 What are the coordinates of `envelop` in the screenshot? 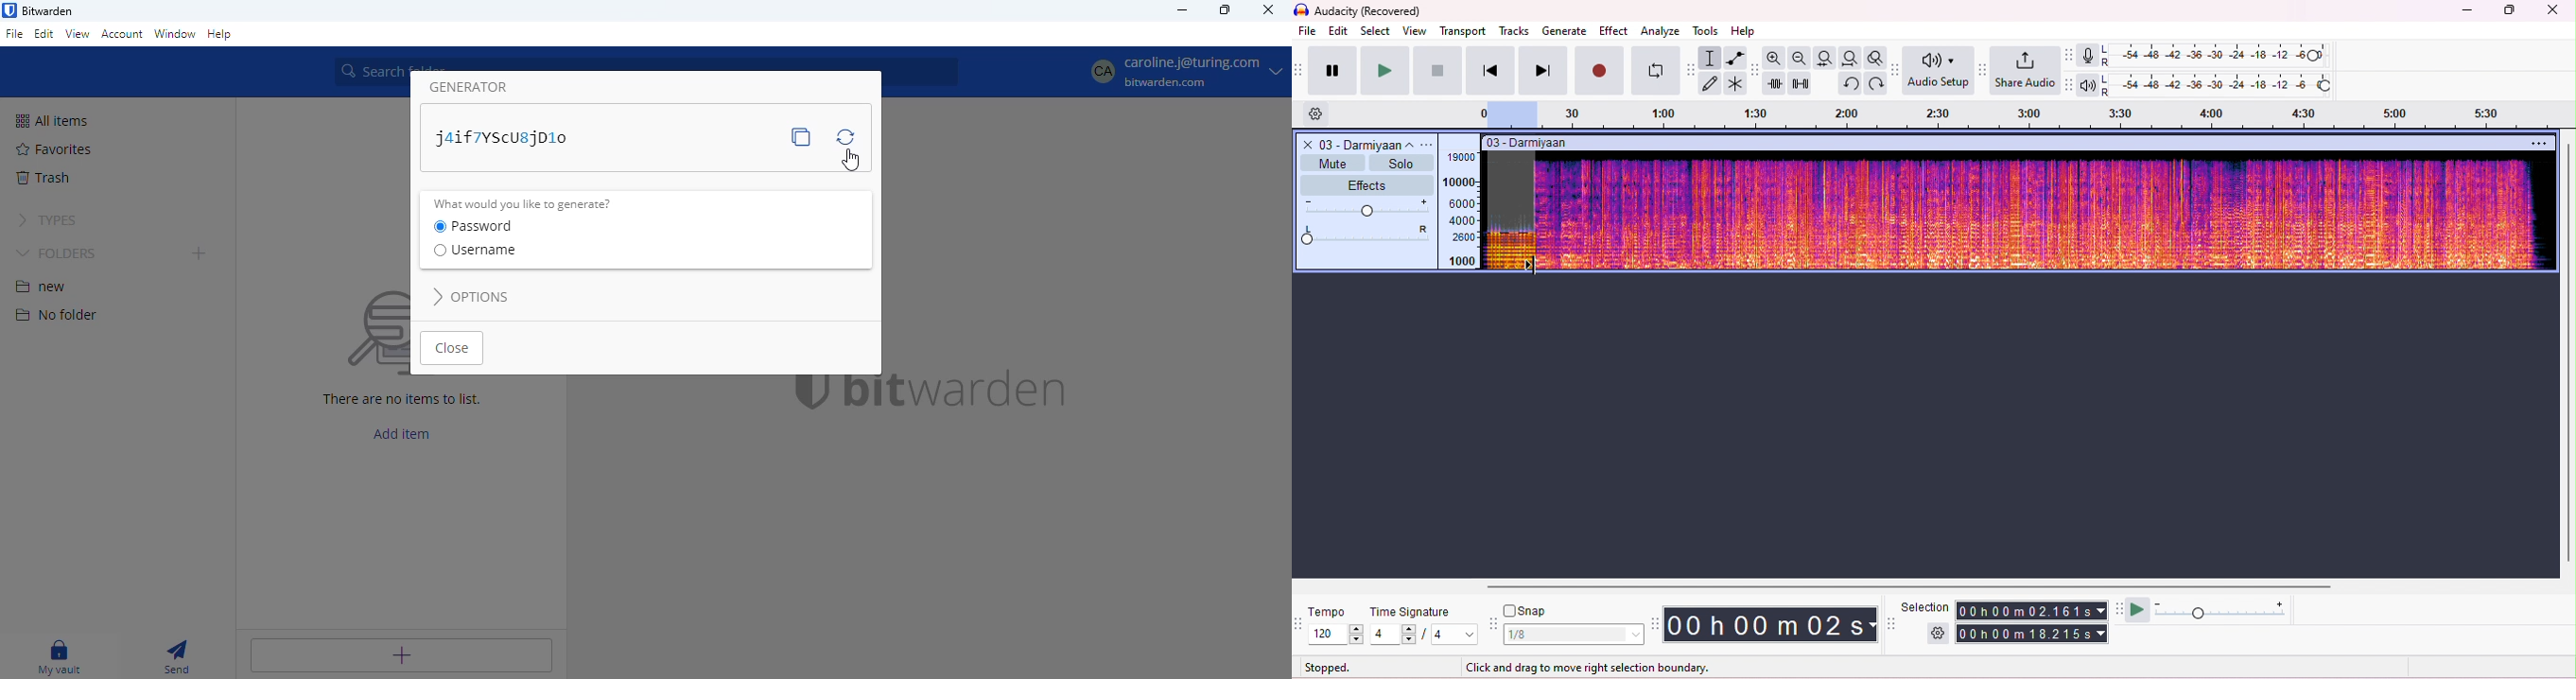 It's located at (1738, 58).